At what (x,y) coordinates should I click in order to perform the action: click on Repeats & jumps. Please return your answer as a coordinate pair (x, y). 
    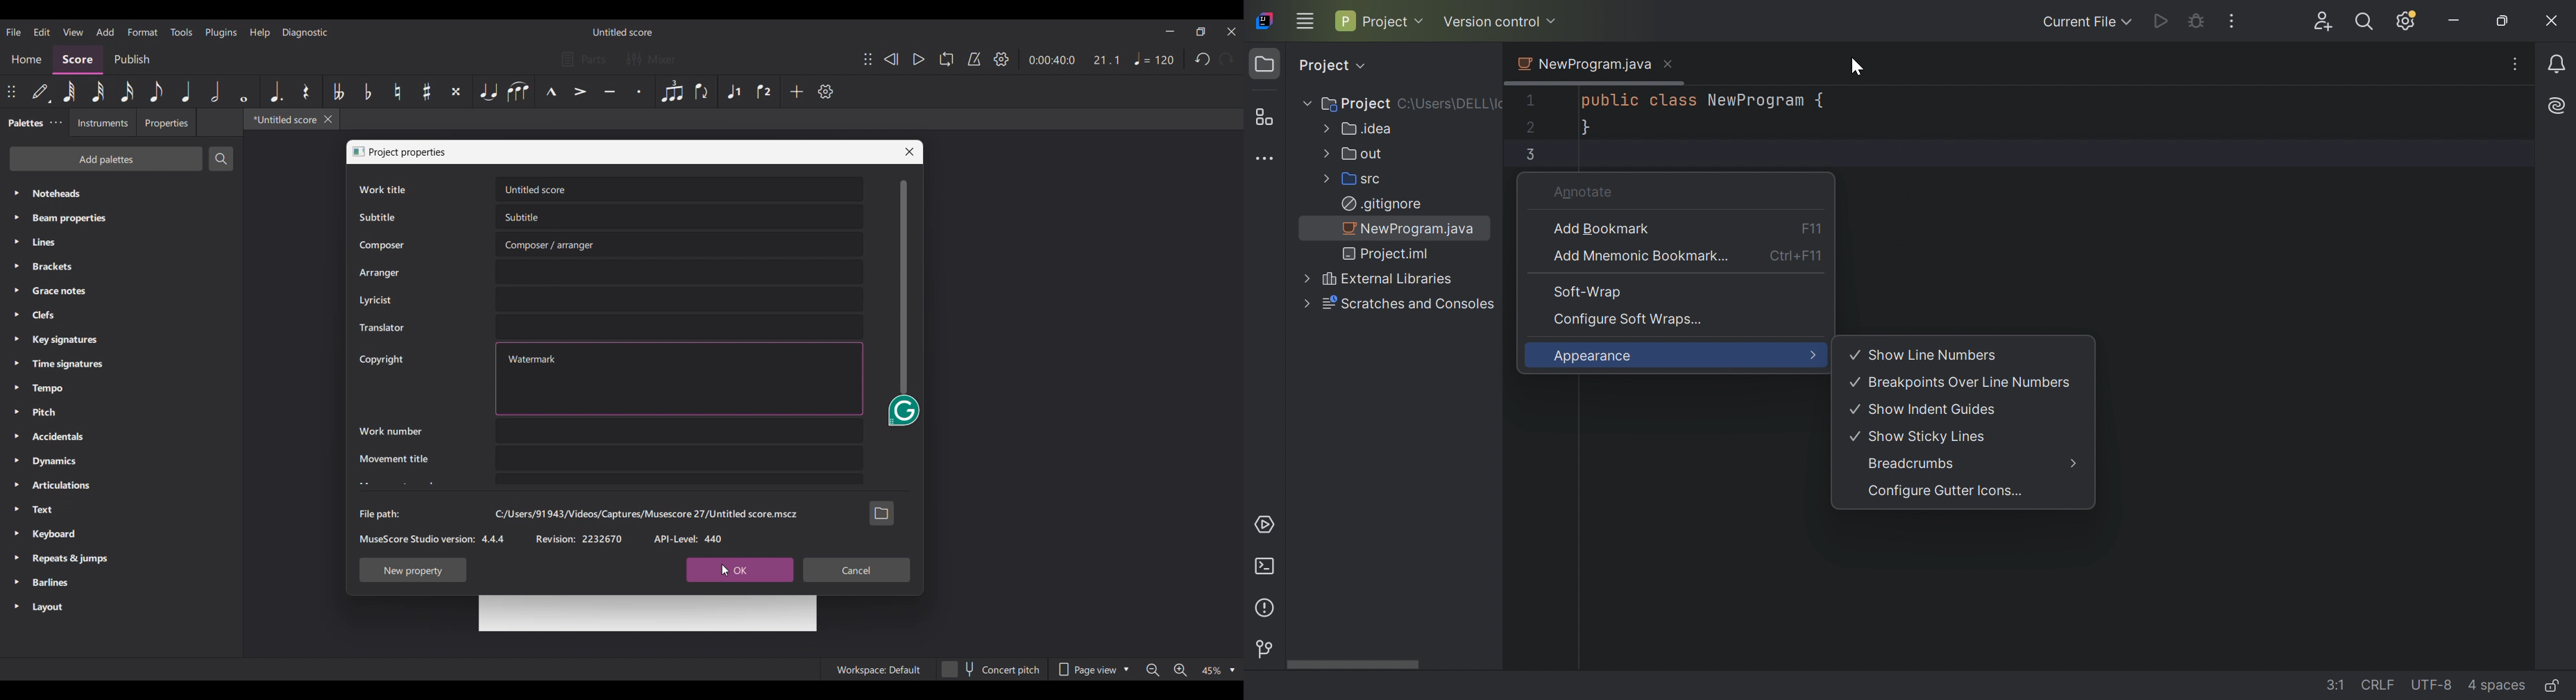
    Looking at the image, I should click on (122, 559).